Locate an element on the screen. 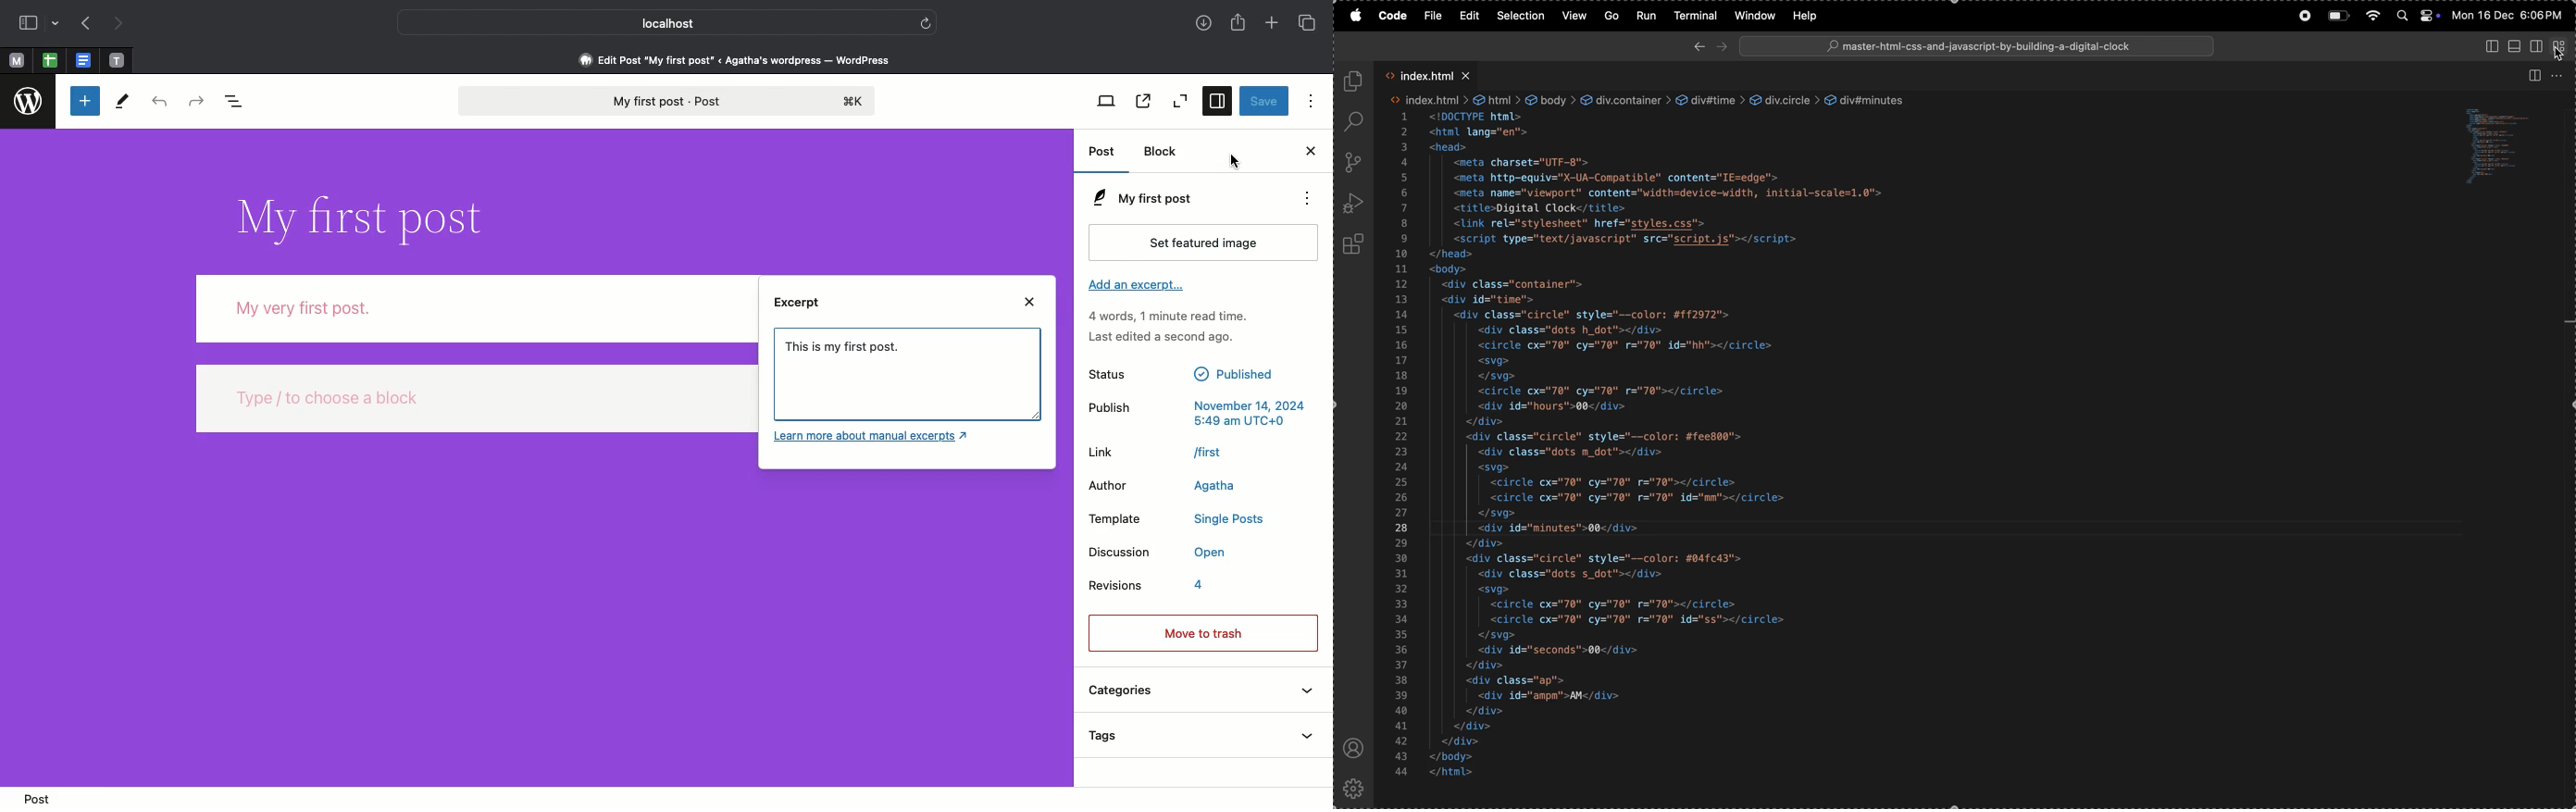  Tags is located at coordinates (1199, 738).